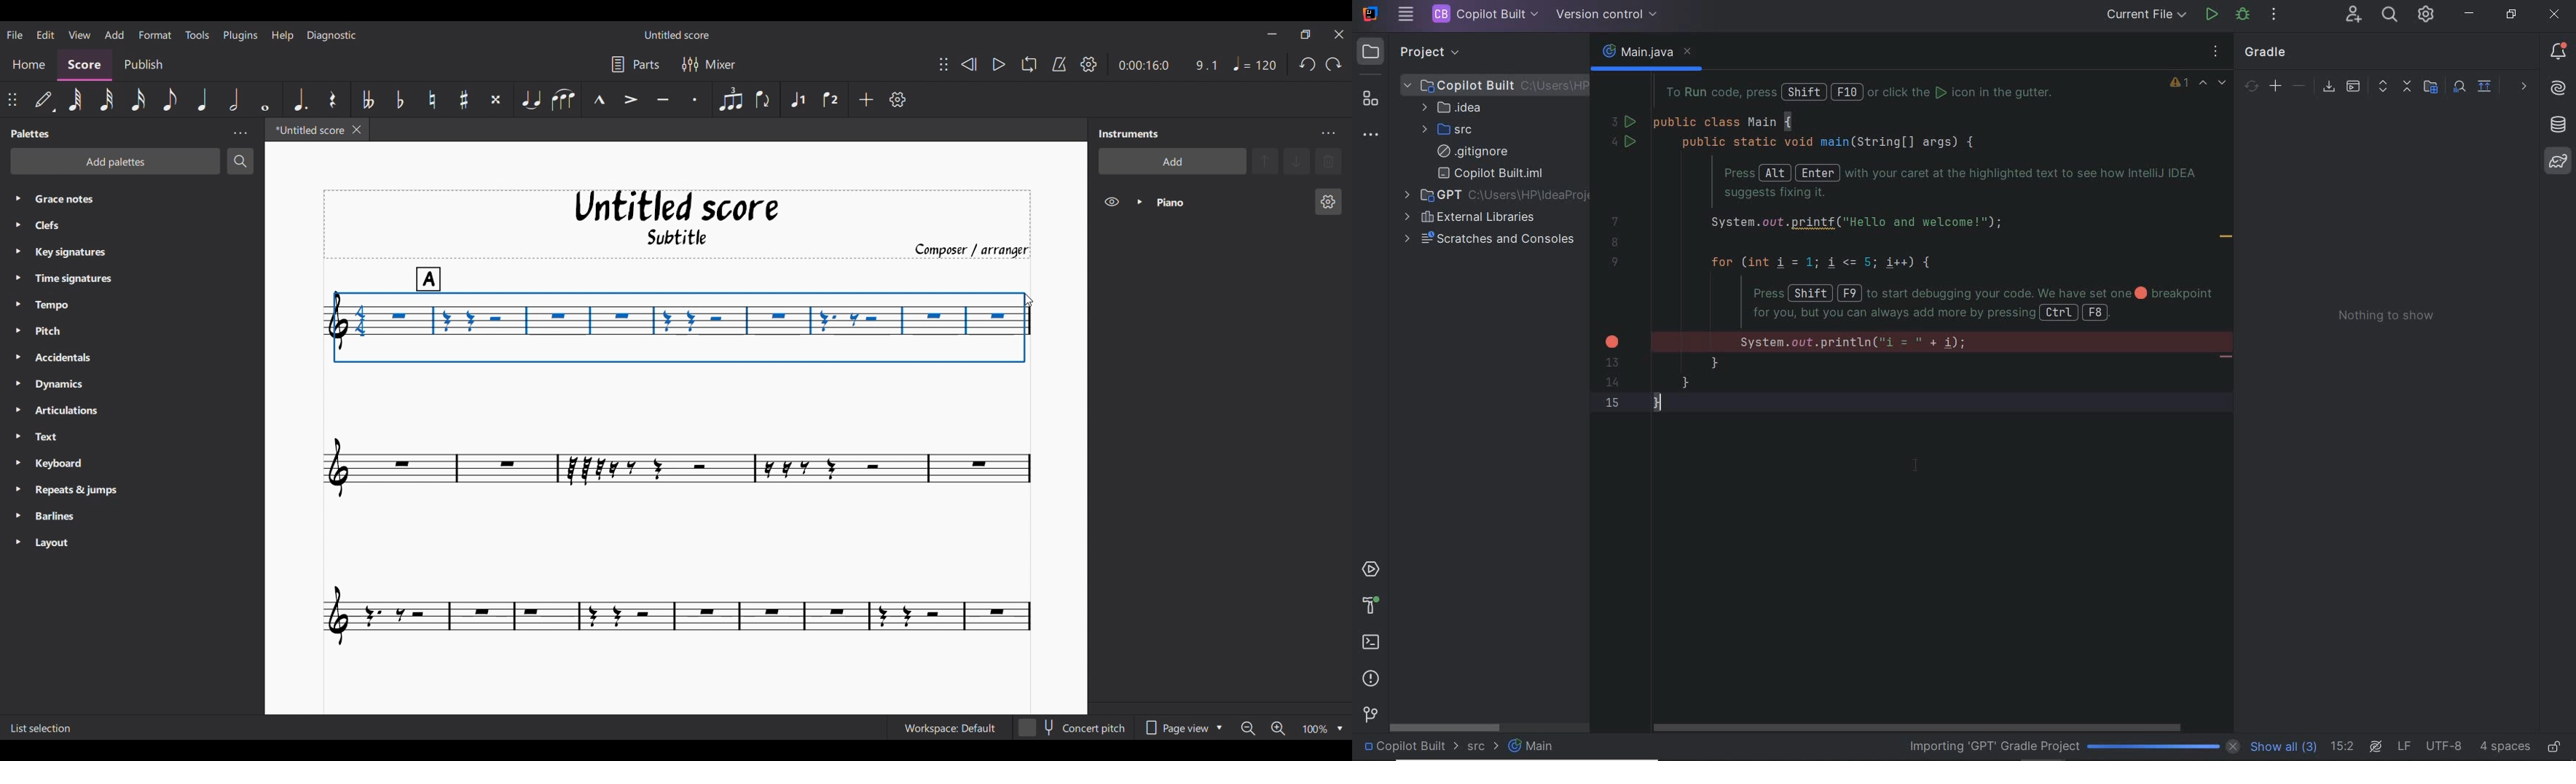  I want to click on database, so click(2557, 127).